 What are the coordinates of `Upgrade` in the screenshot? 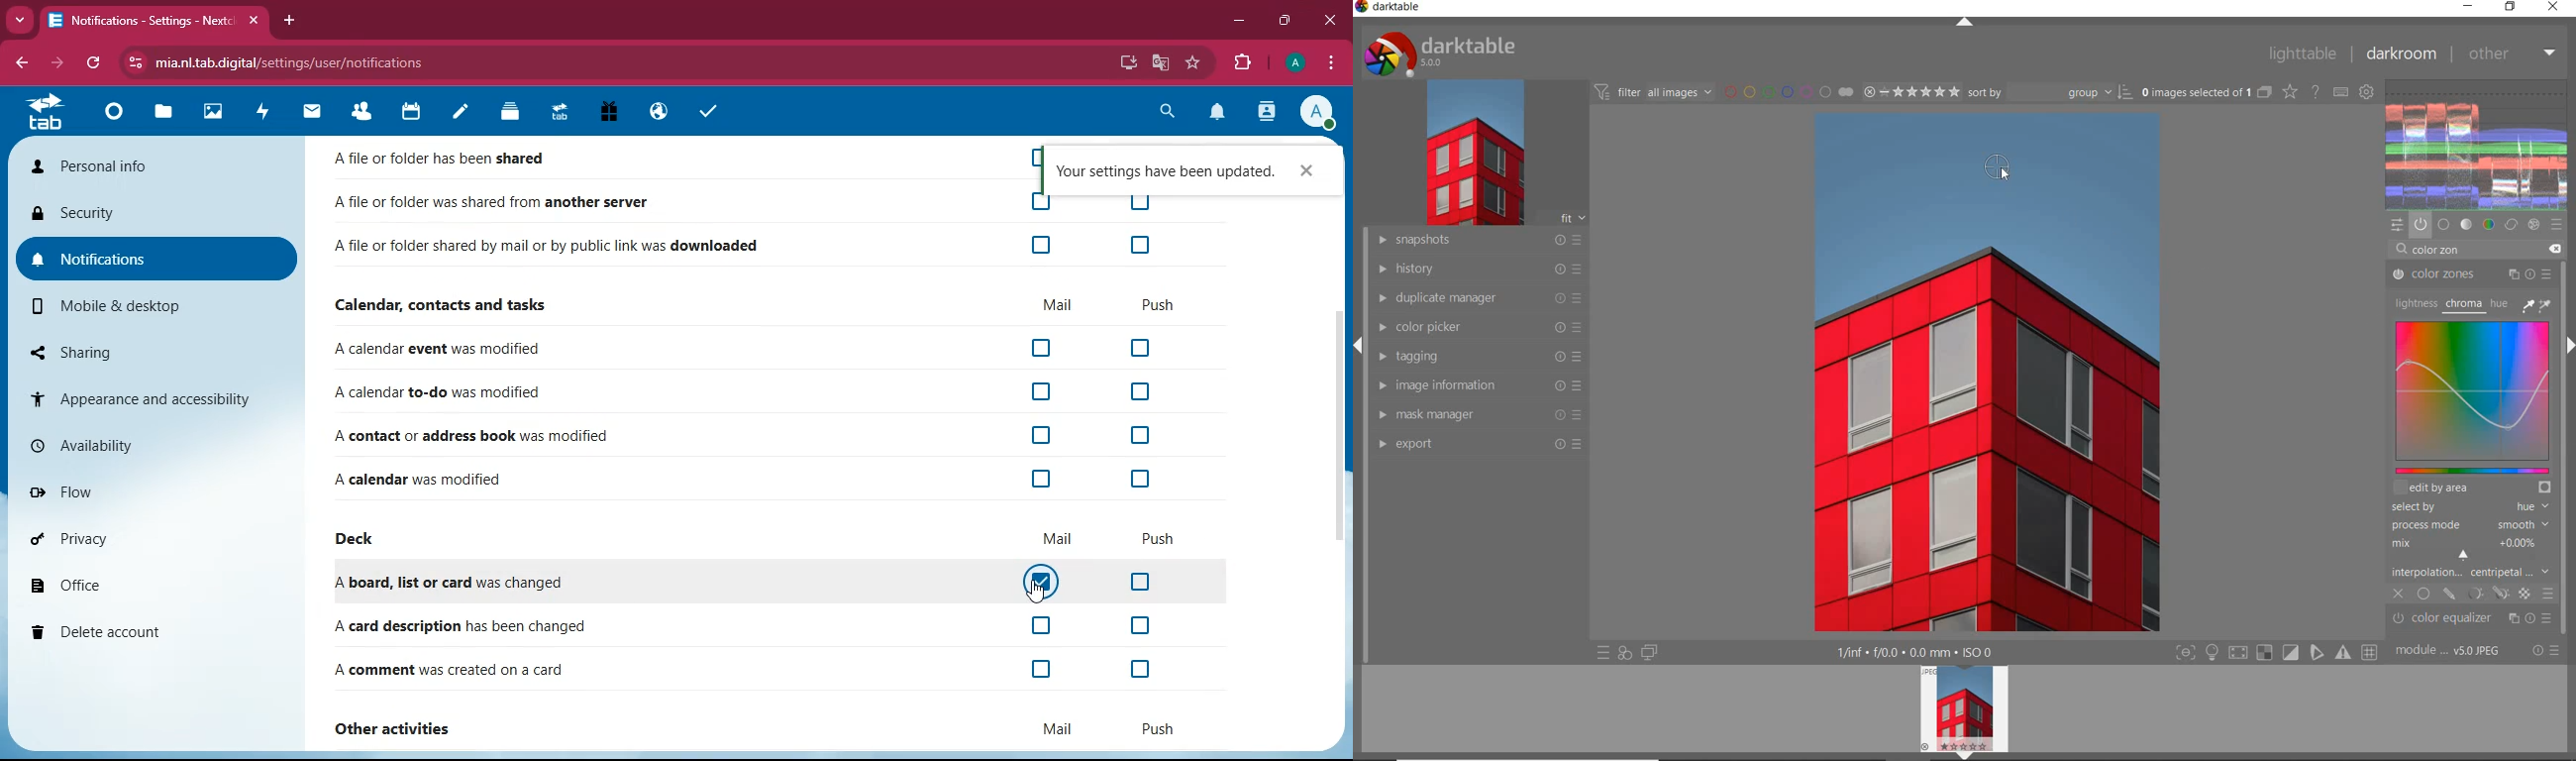 It's located at (561, 114).